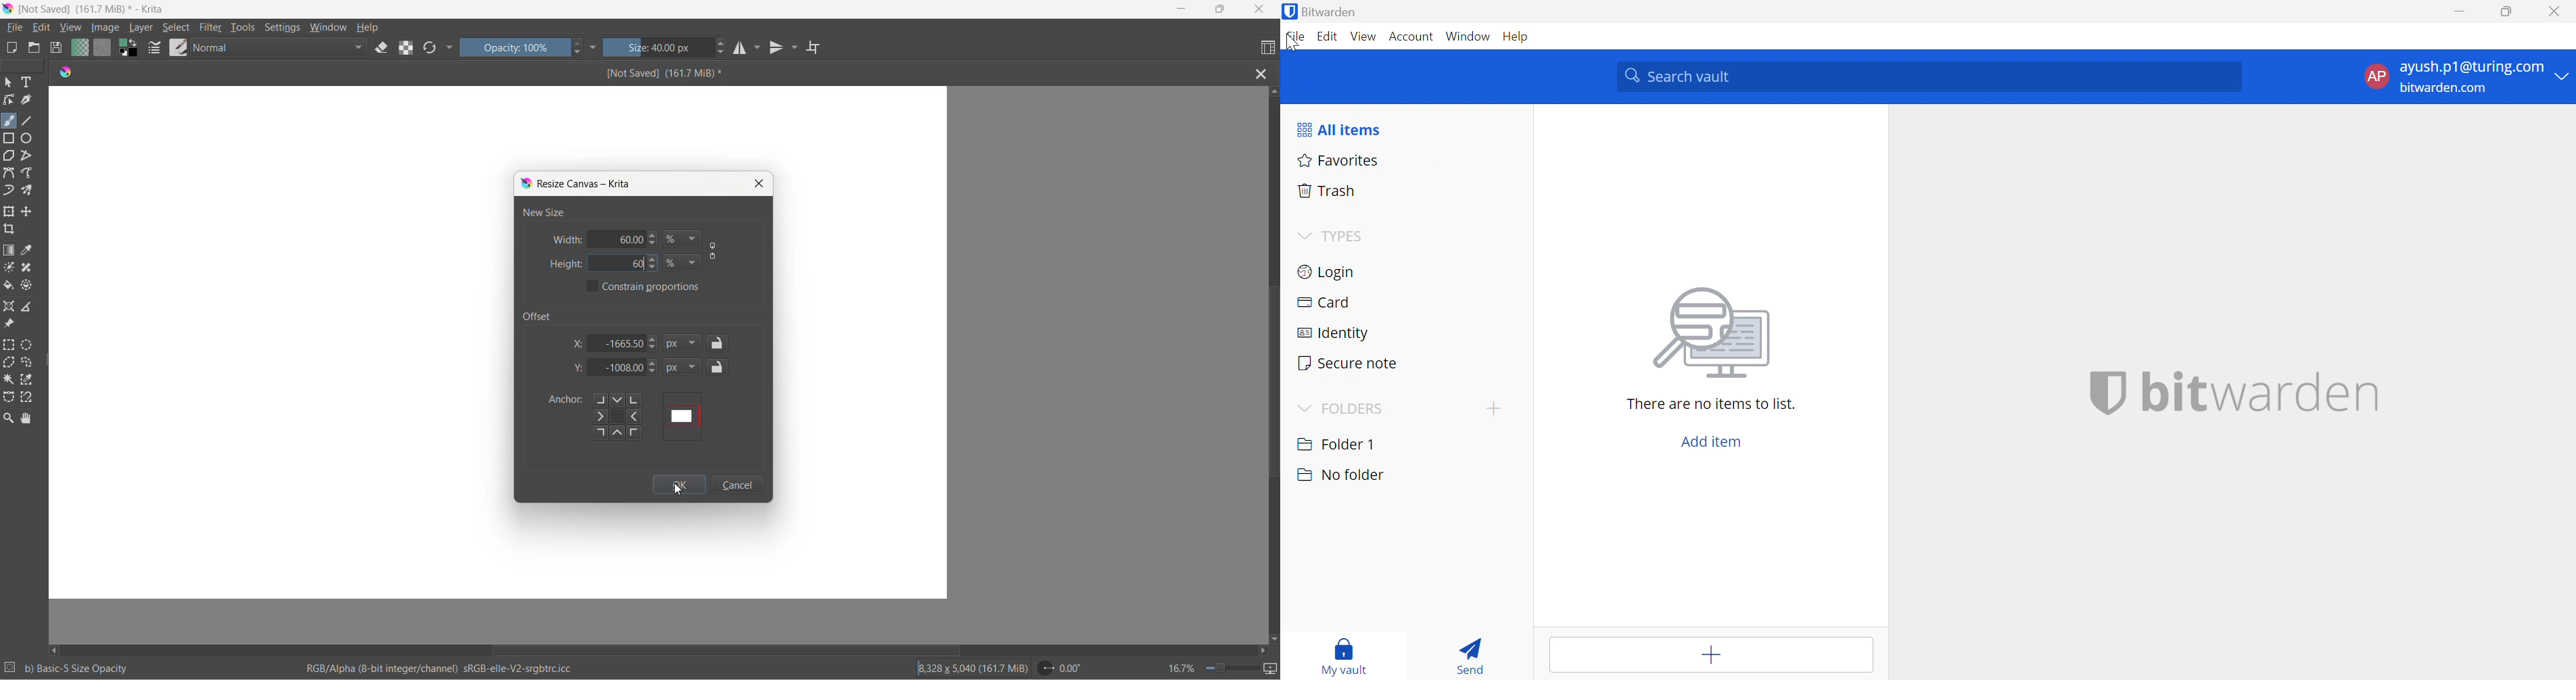 This screenshot has height=700, width=2576. I want to click on zoom percentage, so click(1181, 667).